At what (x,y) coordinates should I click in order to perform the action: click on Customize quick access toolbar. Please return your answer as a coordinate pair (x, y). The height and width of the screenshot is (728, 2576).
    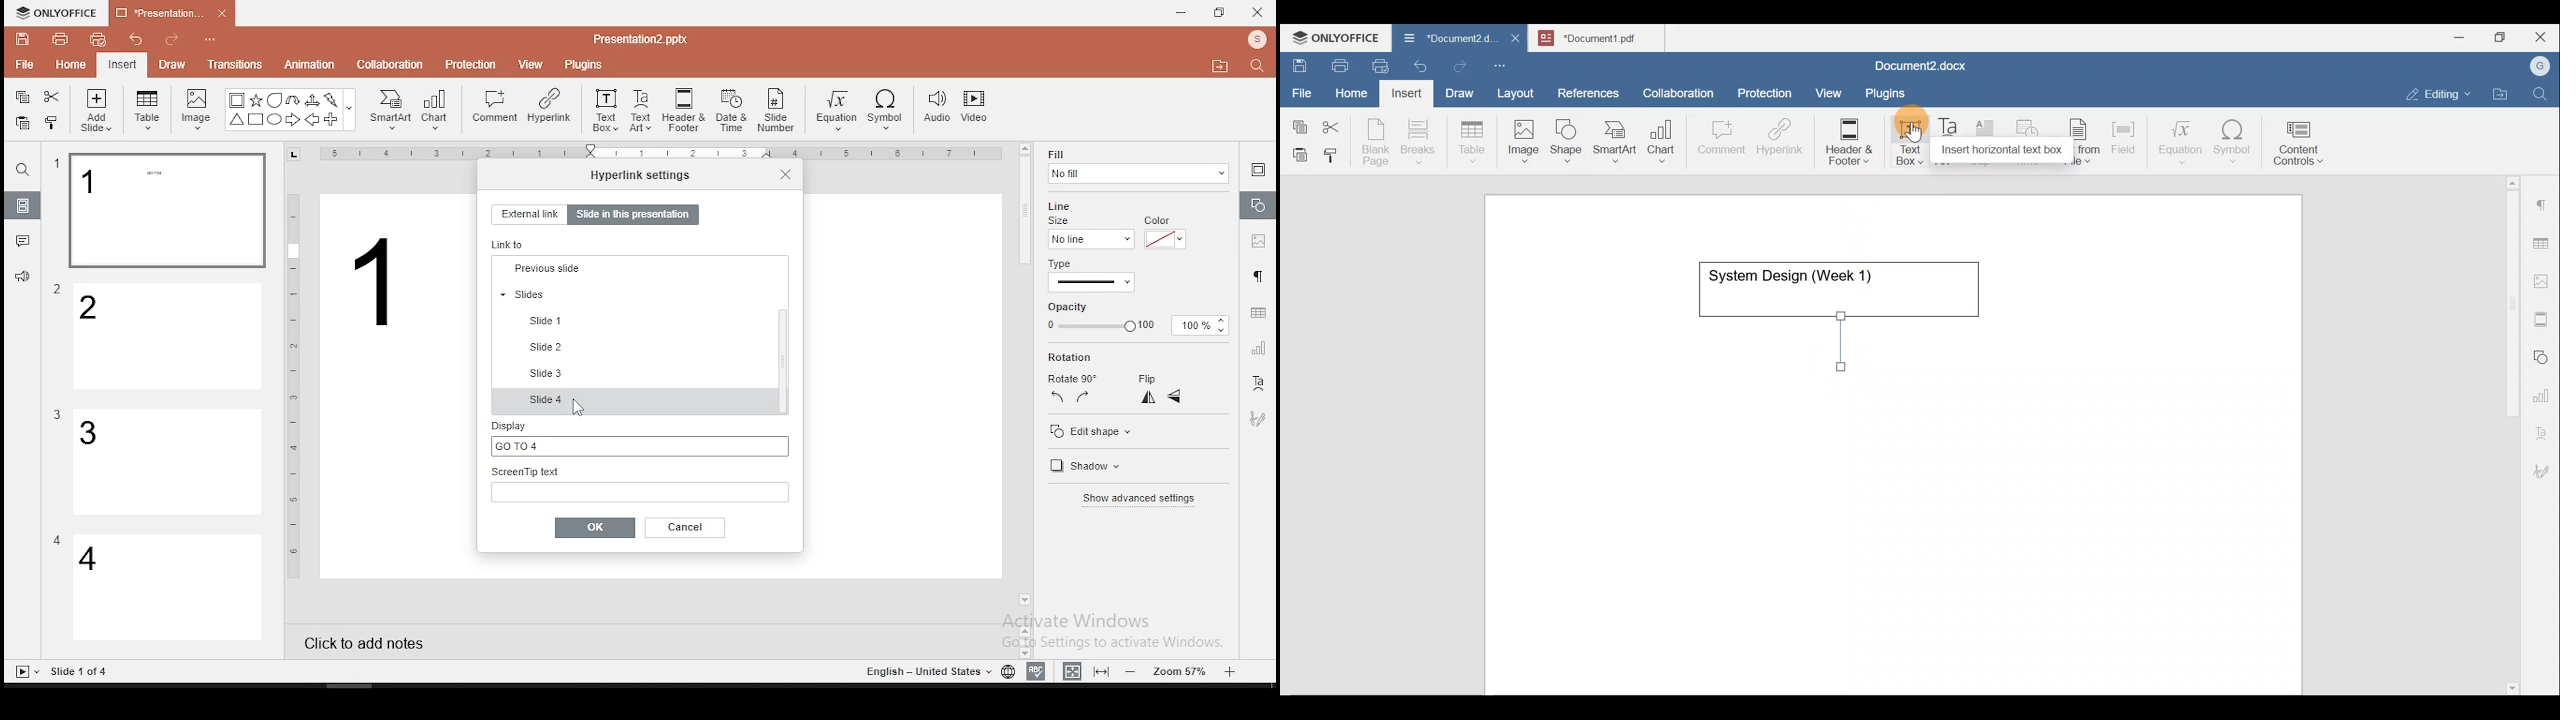
    Looking at the image, I should click on (1505, 63).